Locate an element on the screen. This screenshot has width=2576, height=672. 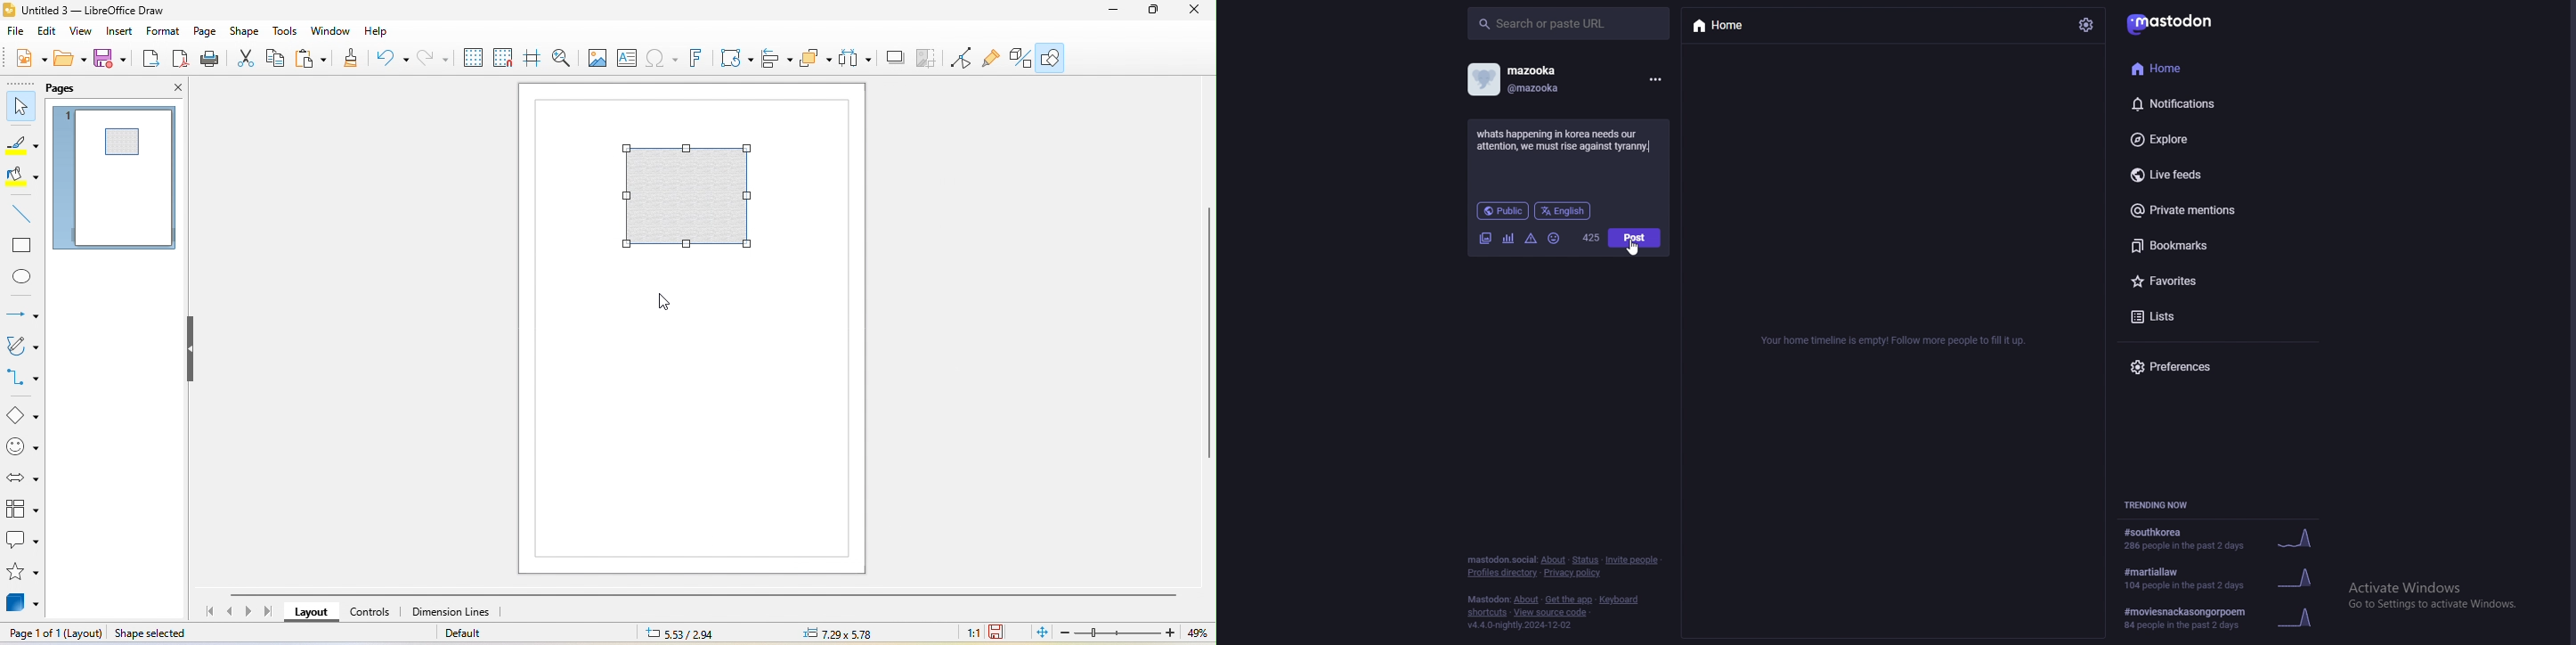
lists is located at coordinates (2210, 317).